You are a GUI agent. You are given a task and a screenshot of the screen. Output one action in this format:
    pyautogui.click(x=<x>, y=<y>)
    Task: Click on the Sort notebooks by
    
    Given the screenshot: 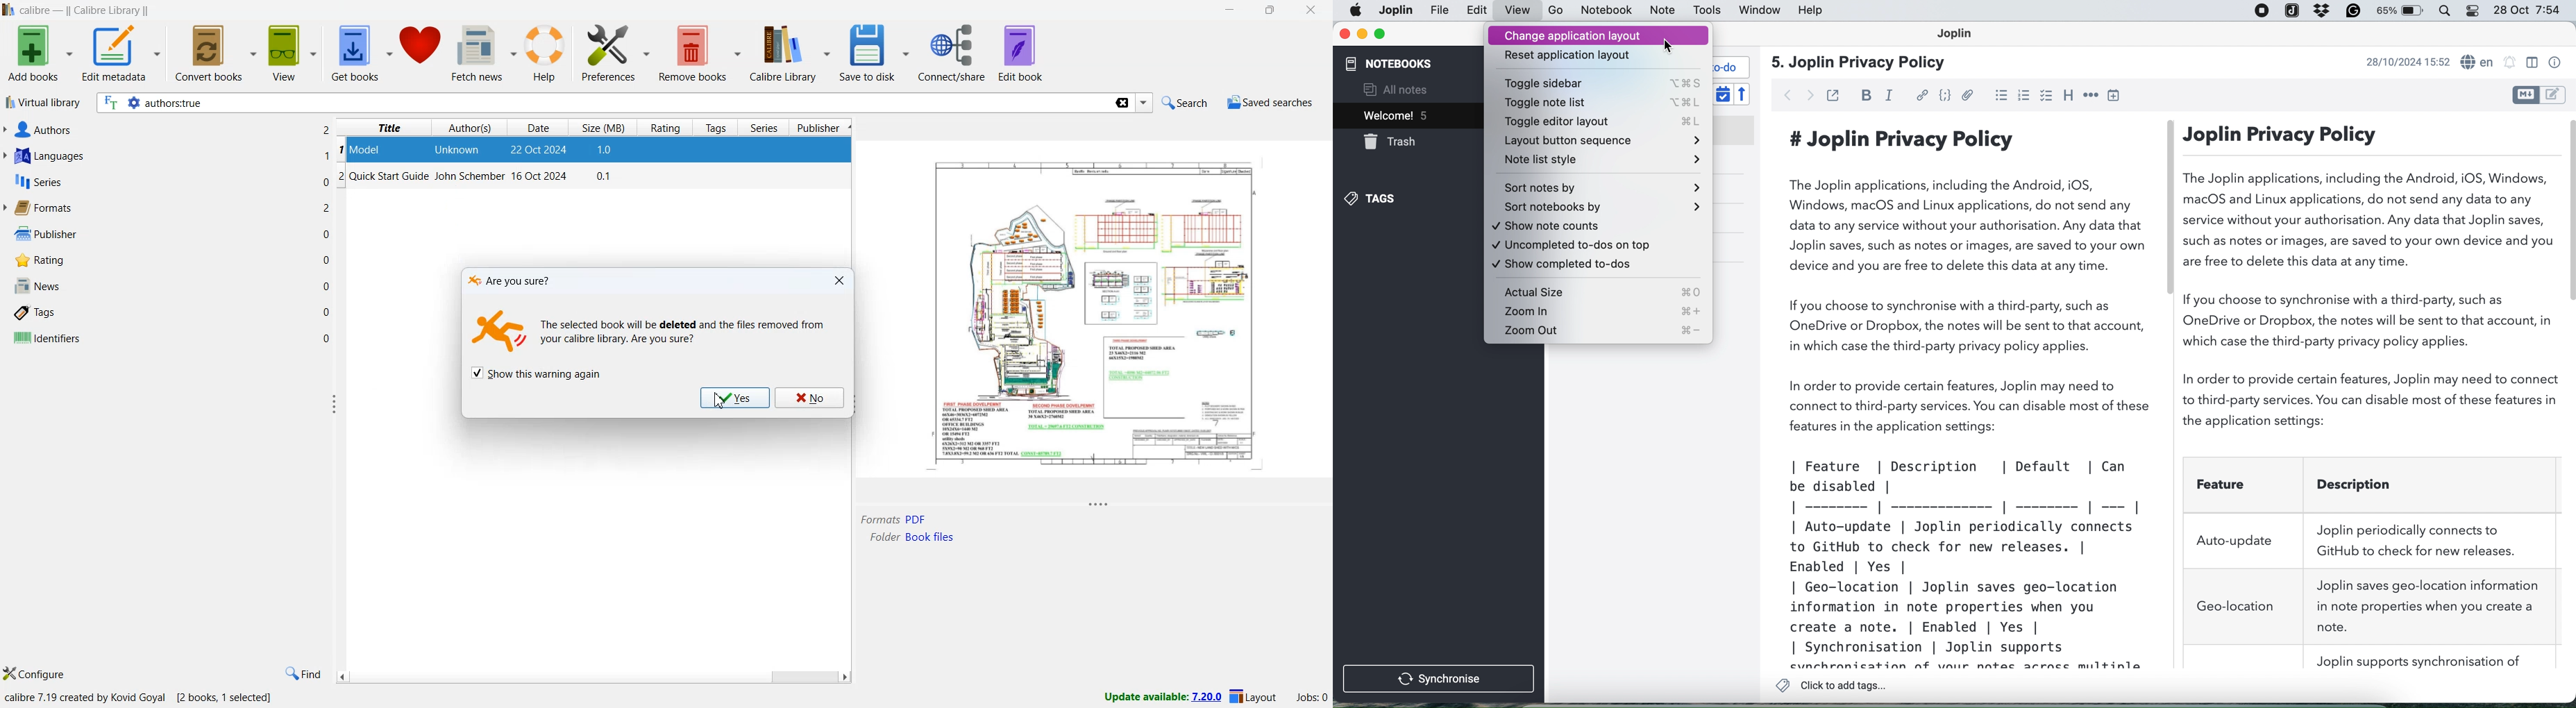 What is the action you would take?
    pyautogui.click(x=1600, y=209)
    